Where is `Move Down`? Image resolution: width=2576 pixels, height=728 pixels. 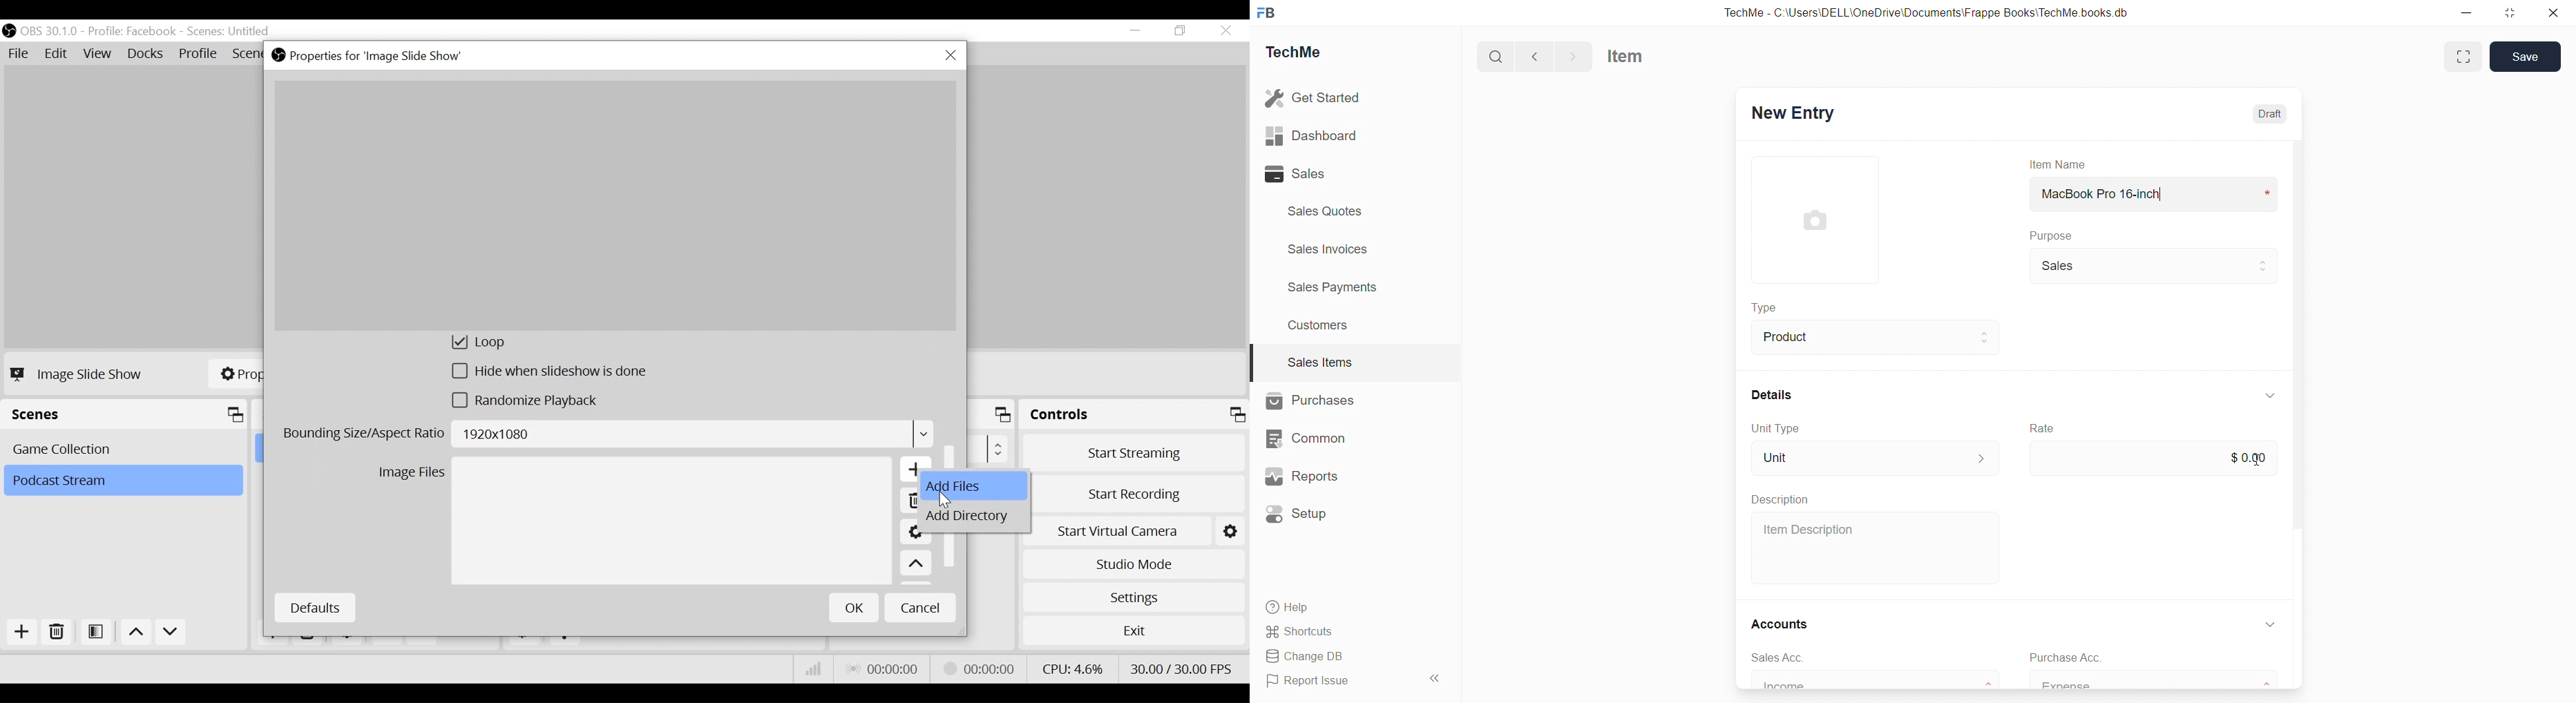 Move Down is located at coordinates (171, 634).